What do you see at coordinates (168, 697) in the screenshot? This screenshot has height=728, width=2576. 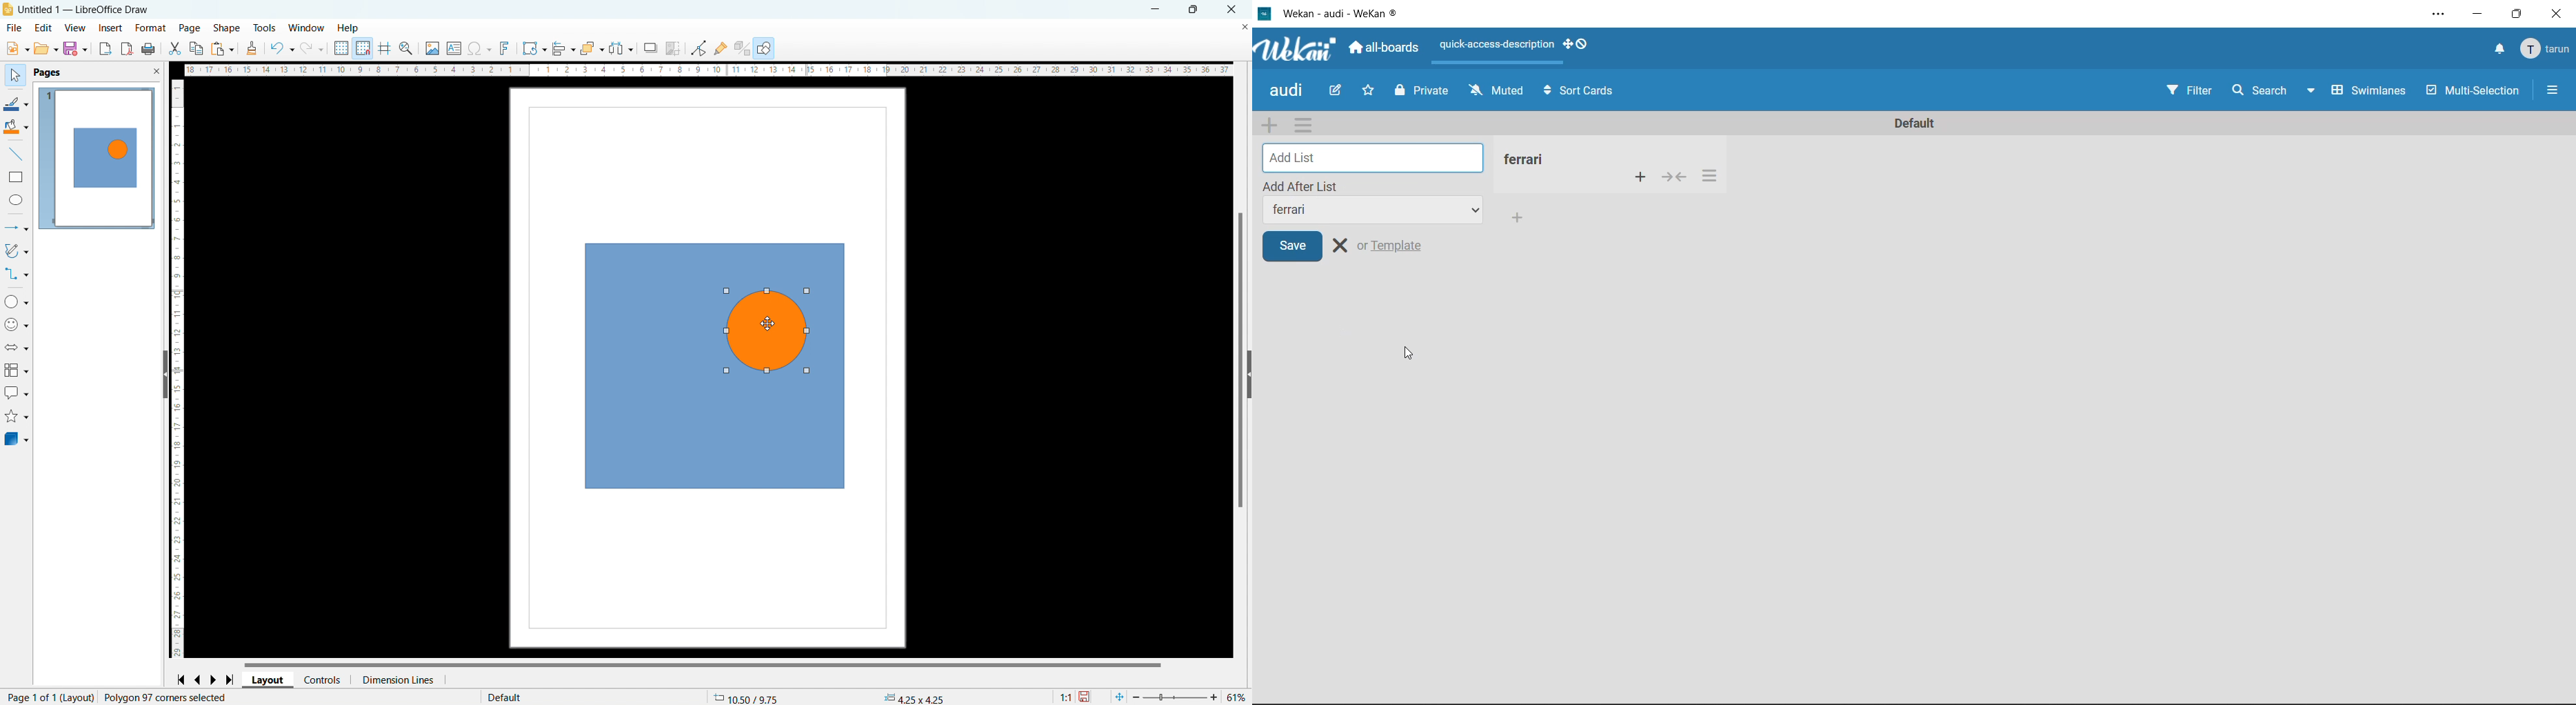 I see `Polygon 97 corner selected` at bounding box center [168, 697].